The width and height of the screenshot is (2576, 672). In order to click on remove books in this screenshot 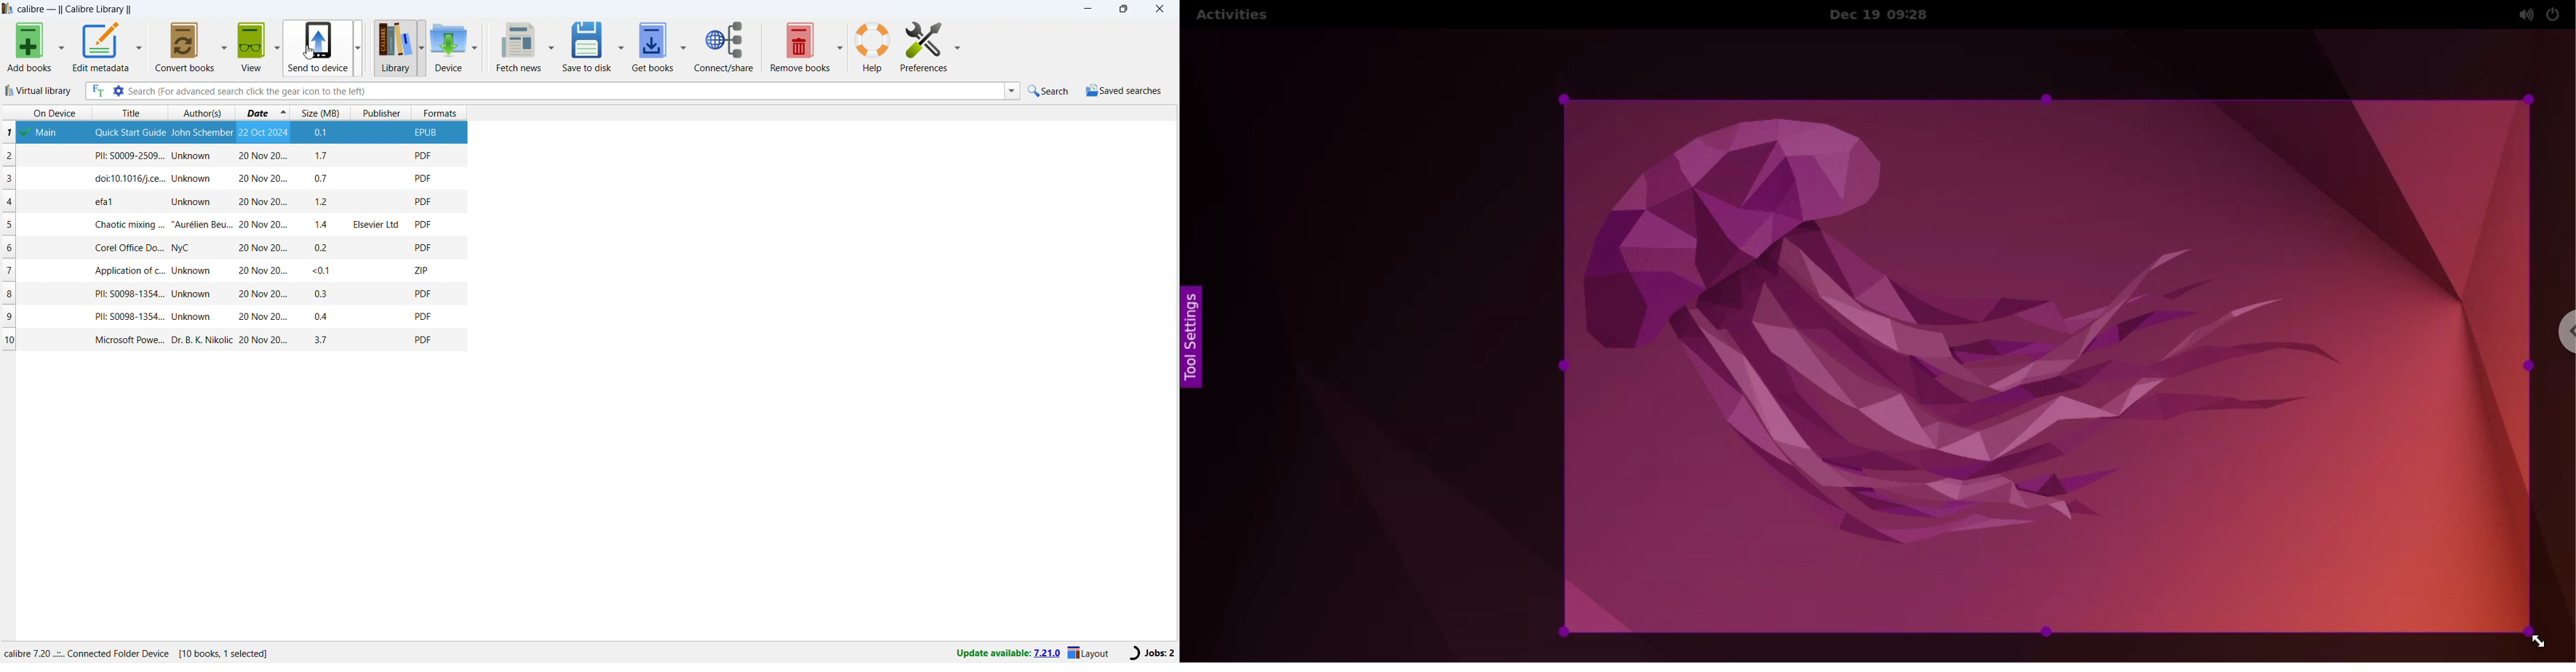, I will do `click(800, 47)`.